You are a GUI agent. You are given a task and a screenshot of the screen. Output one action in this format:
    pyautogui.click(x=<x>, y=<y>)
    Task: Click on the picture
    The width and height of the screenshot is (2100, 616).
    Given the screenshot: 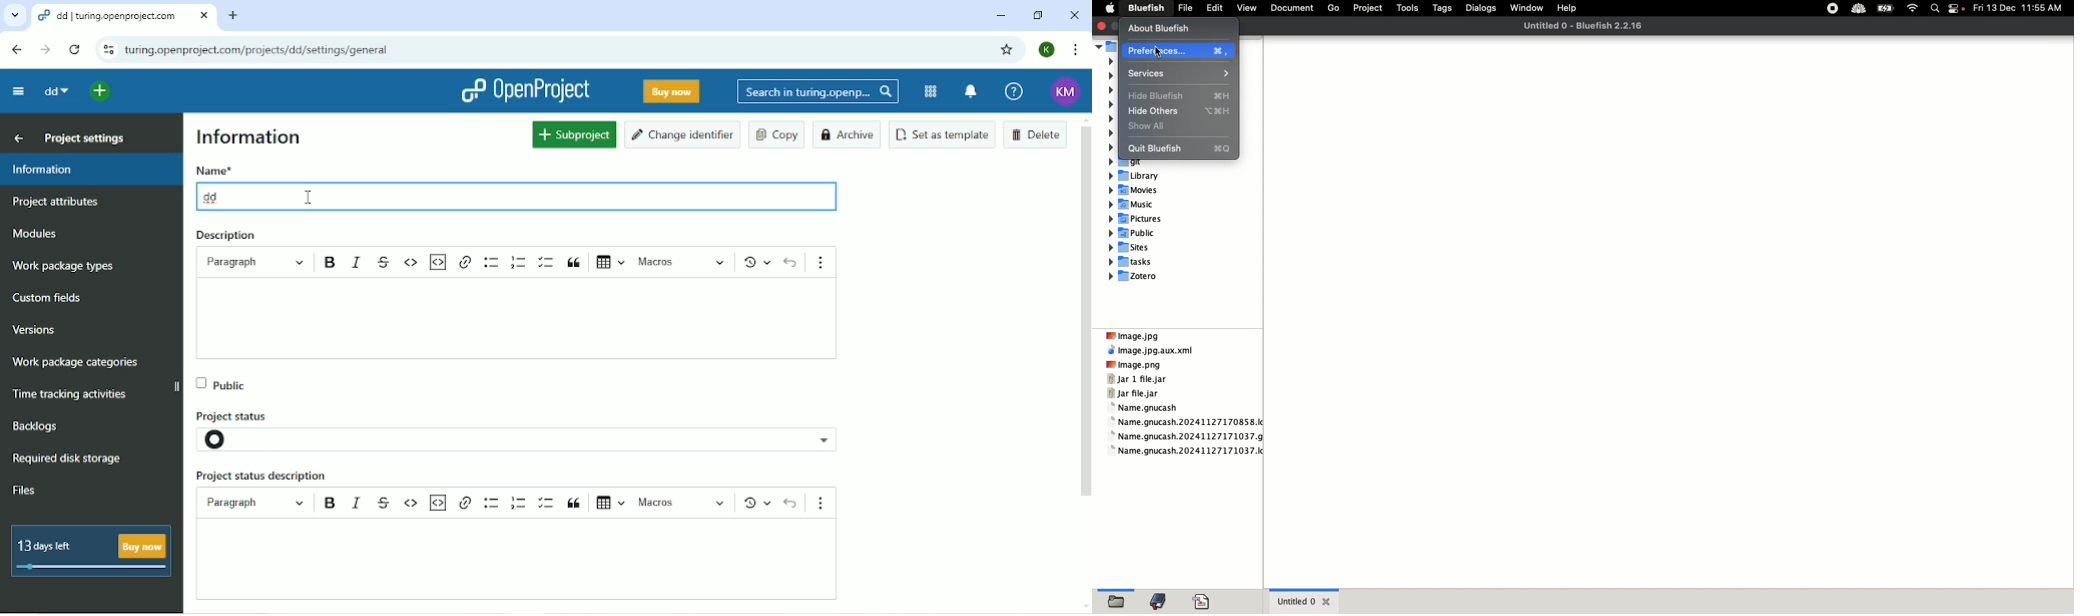 What is the action you would take?
    pyautogui.click(x=1135, y=218)
    